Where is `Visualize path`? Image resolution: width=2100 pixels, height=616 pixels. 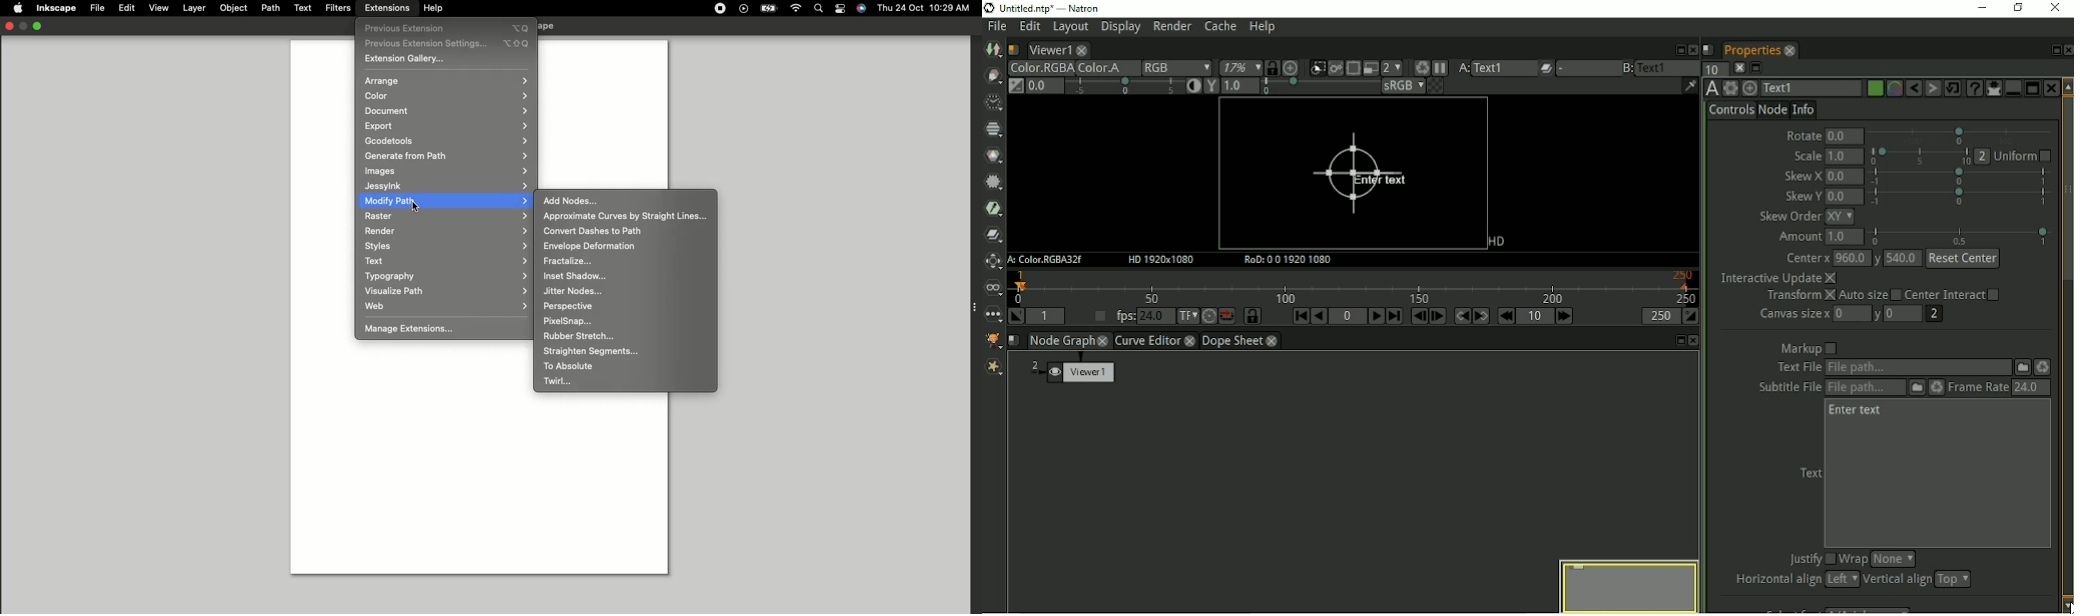 Visualize path is located at coordinates (445, 291).